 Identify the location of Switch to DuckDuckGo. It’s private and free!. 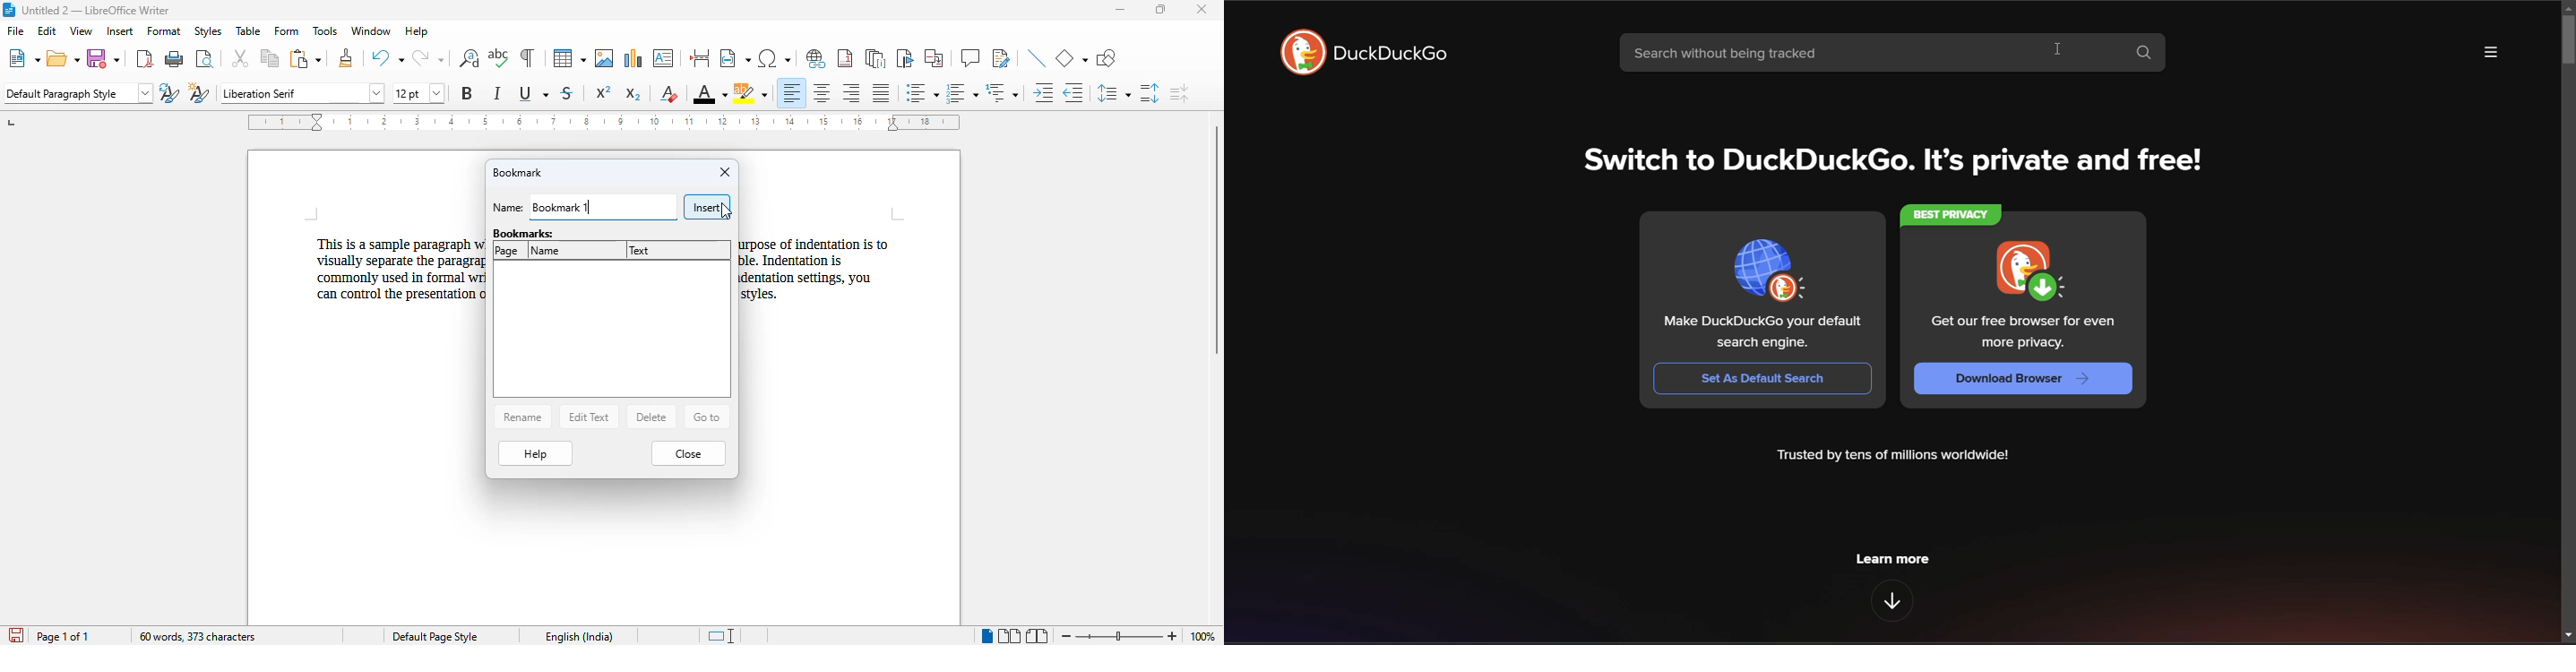
(1894, 161).